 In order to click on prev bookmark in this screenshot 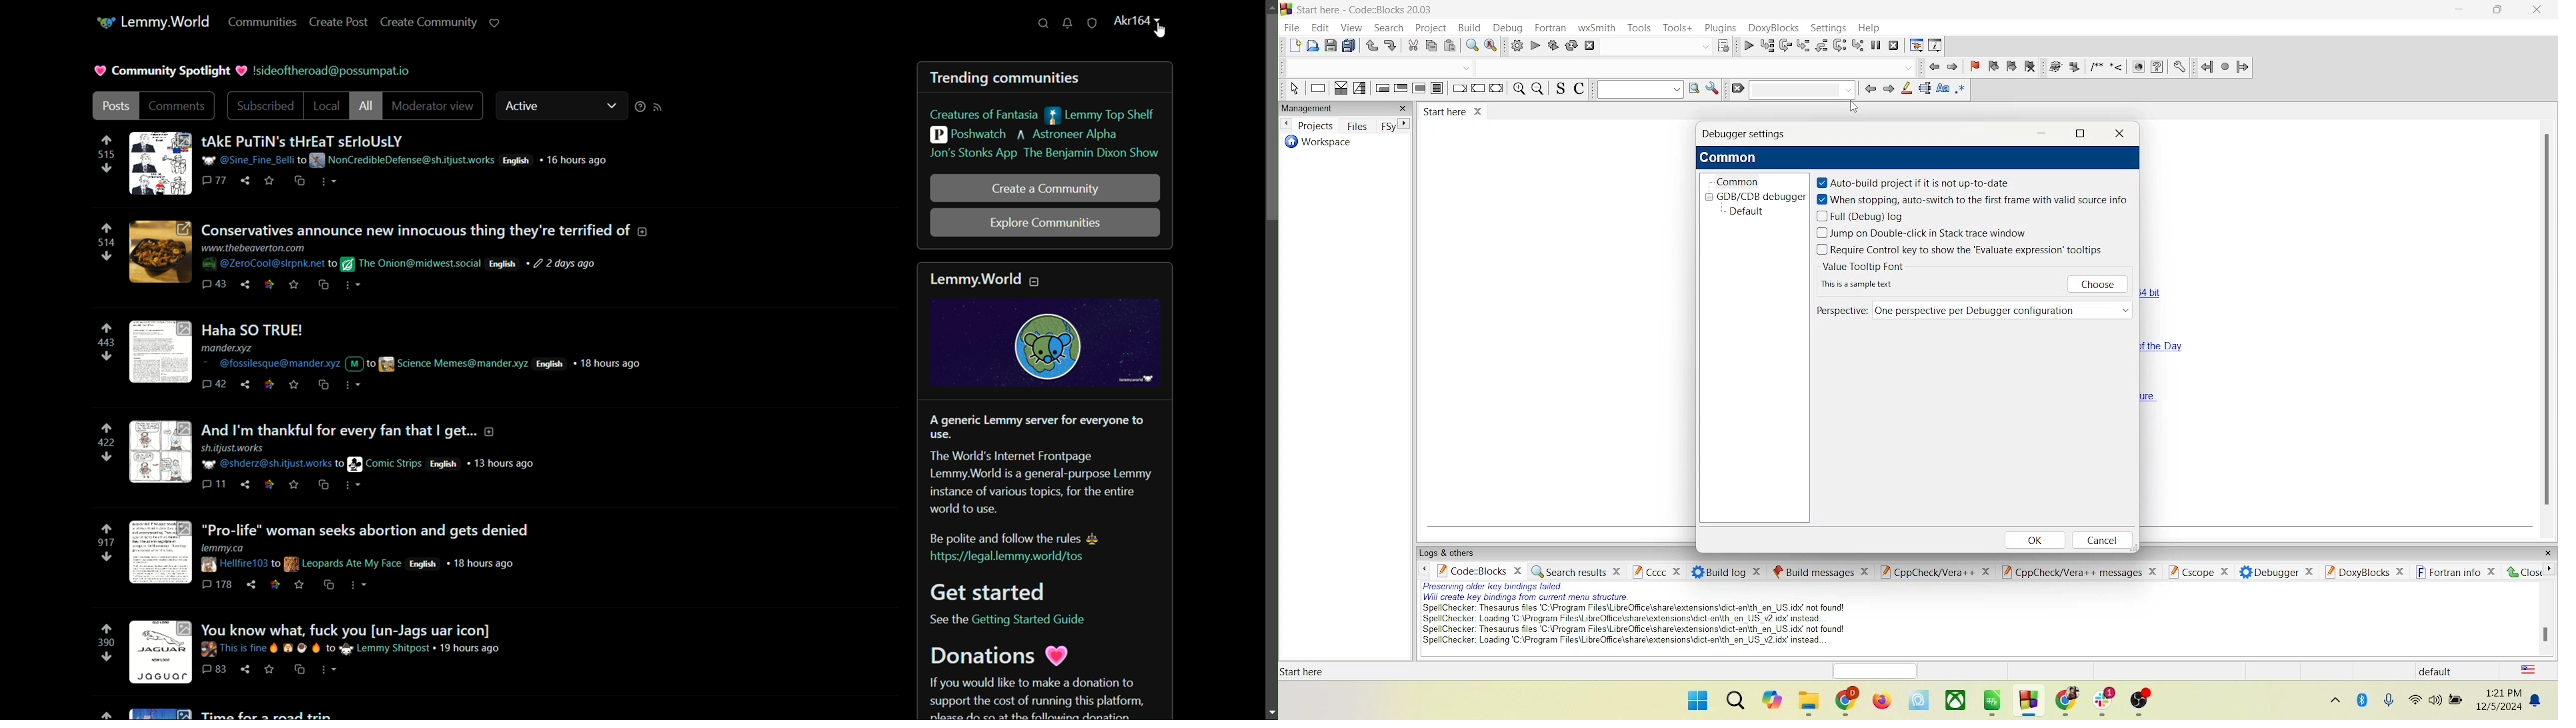, I will do `click(1993, 67)`.